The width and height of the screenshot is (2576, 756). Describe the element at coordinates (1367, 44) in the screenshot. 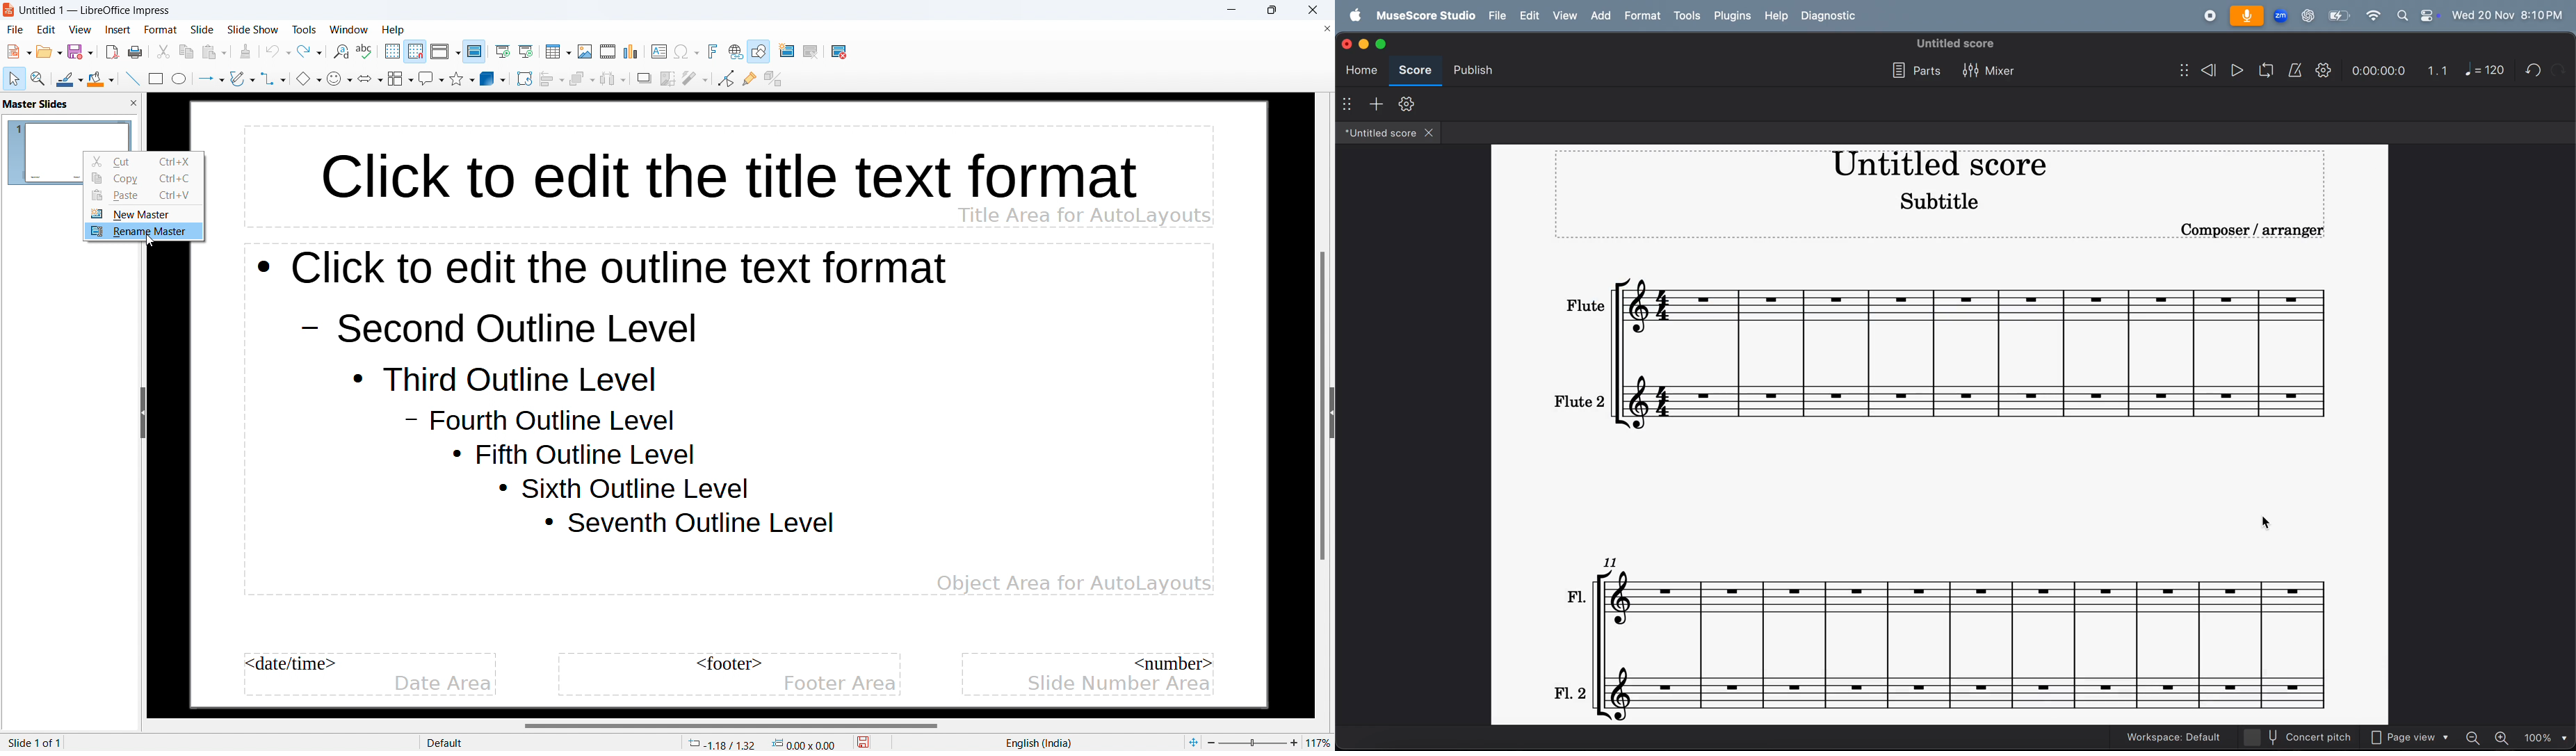

I see `minimize` at that location.